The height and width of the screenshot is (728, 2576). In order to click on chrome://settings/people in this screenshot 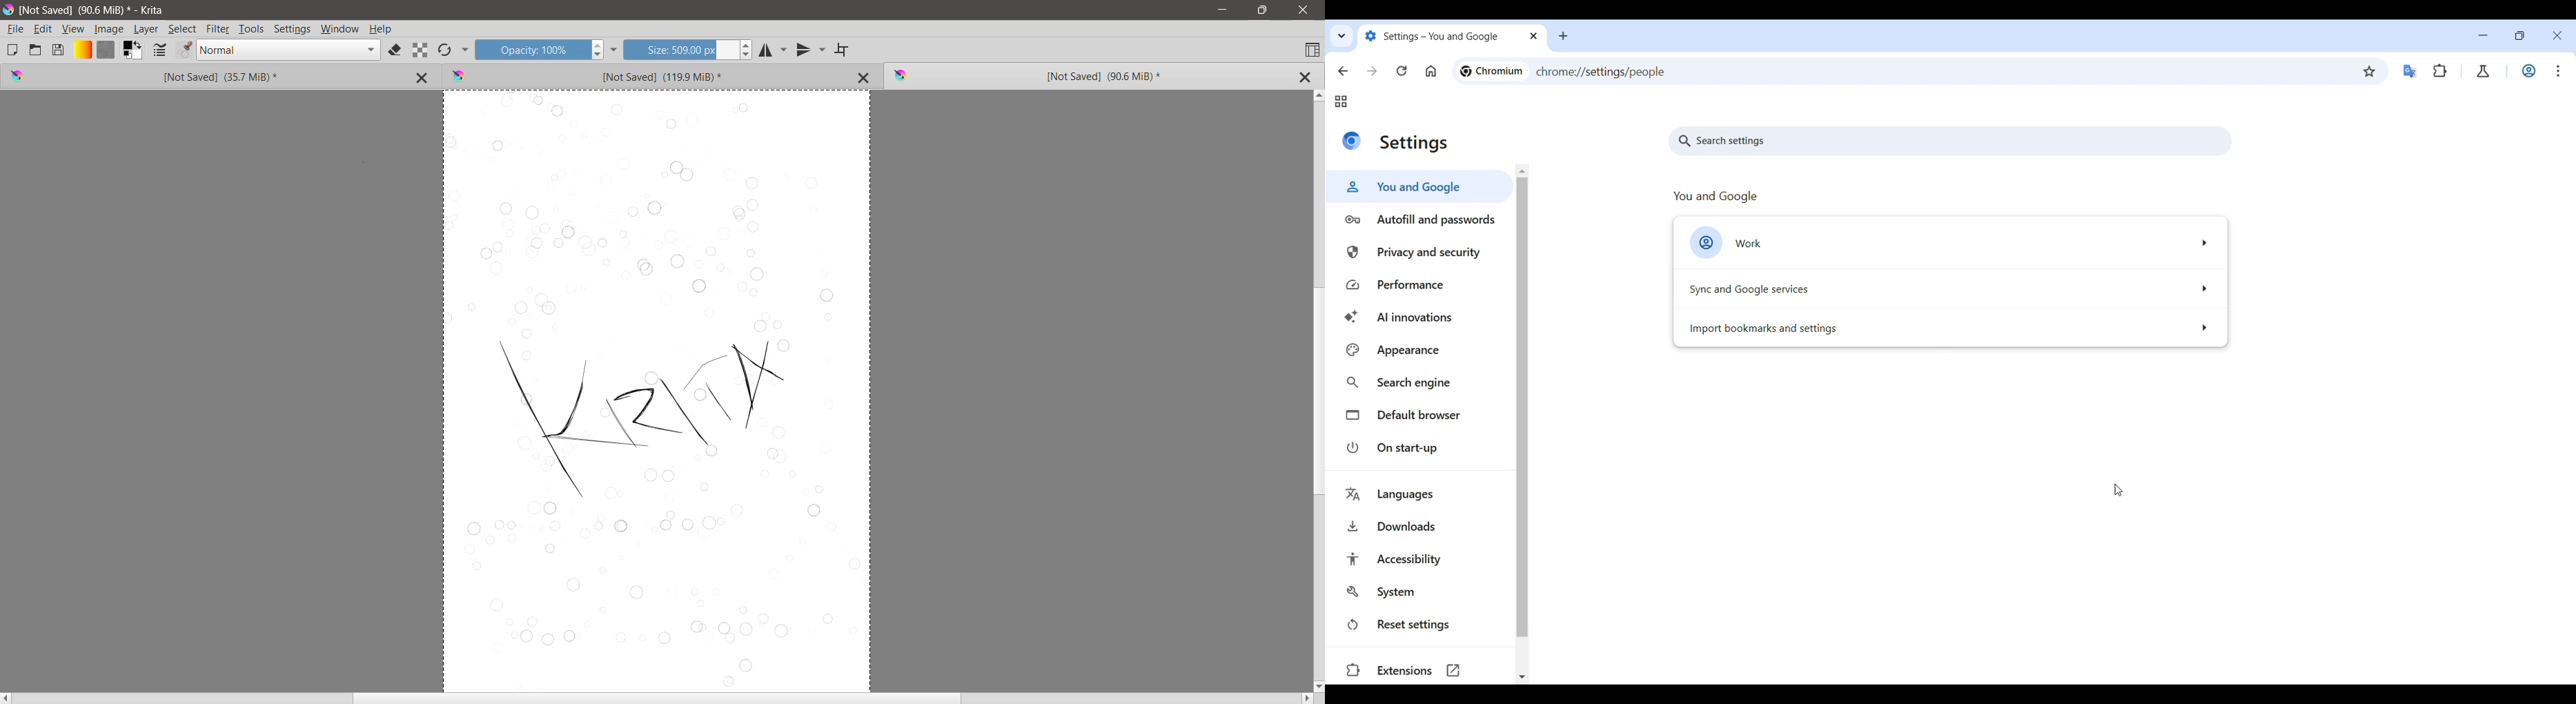, I will do `click(1603, 72)`.